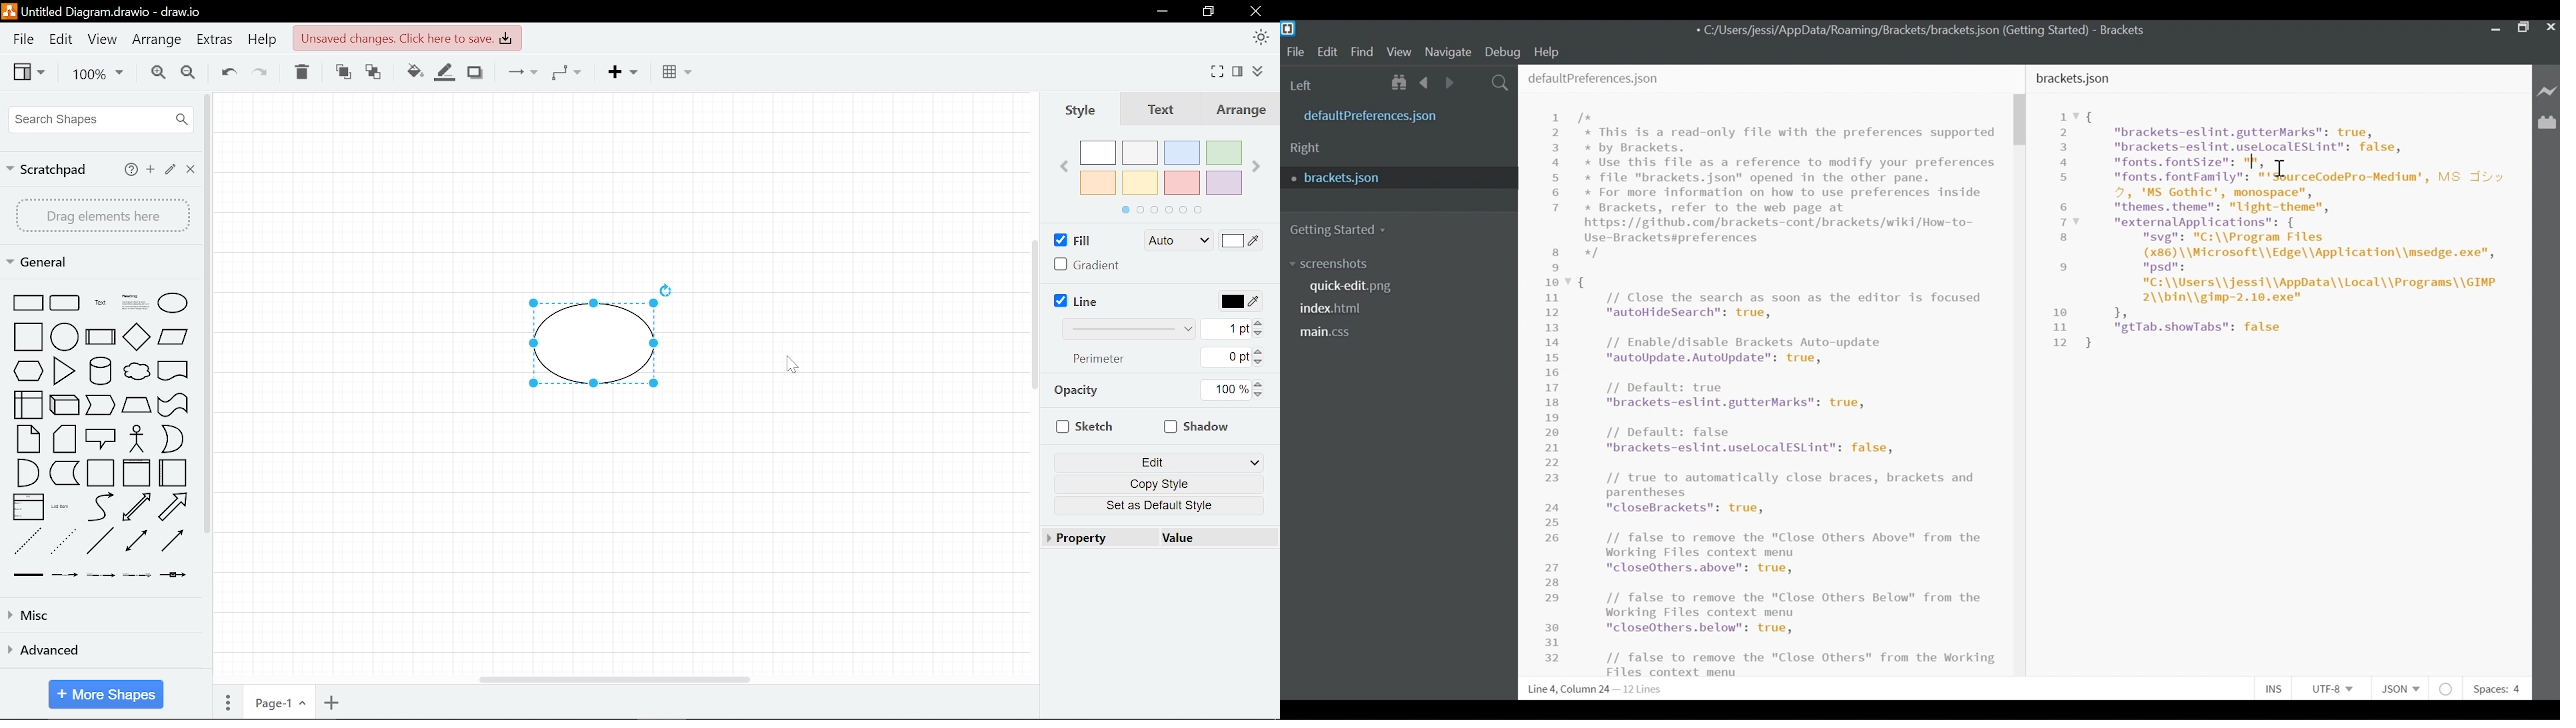  What do you see at coordinates (134, 302) in the screenshot?
I see `heading` at bounding box center [134, 302].